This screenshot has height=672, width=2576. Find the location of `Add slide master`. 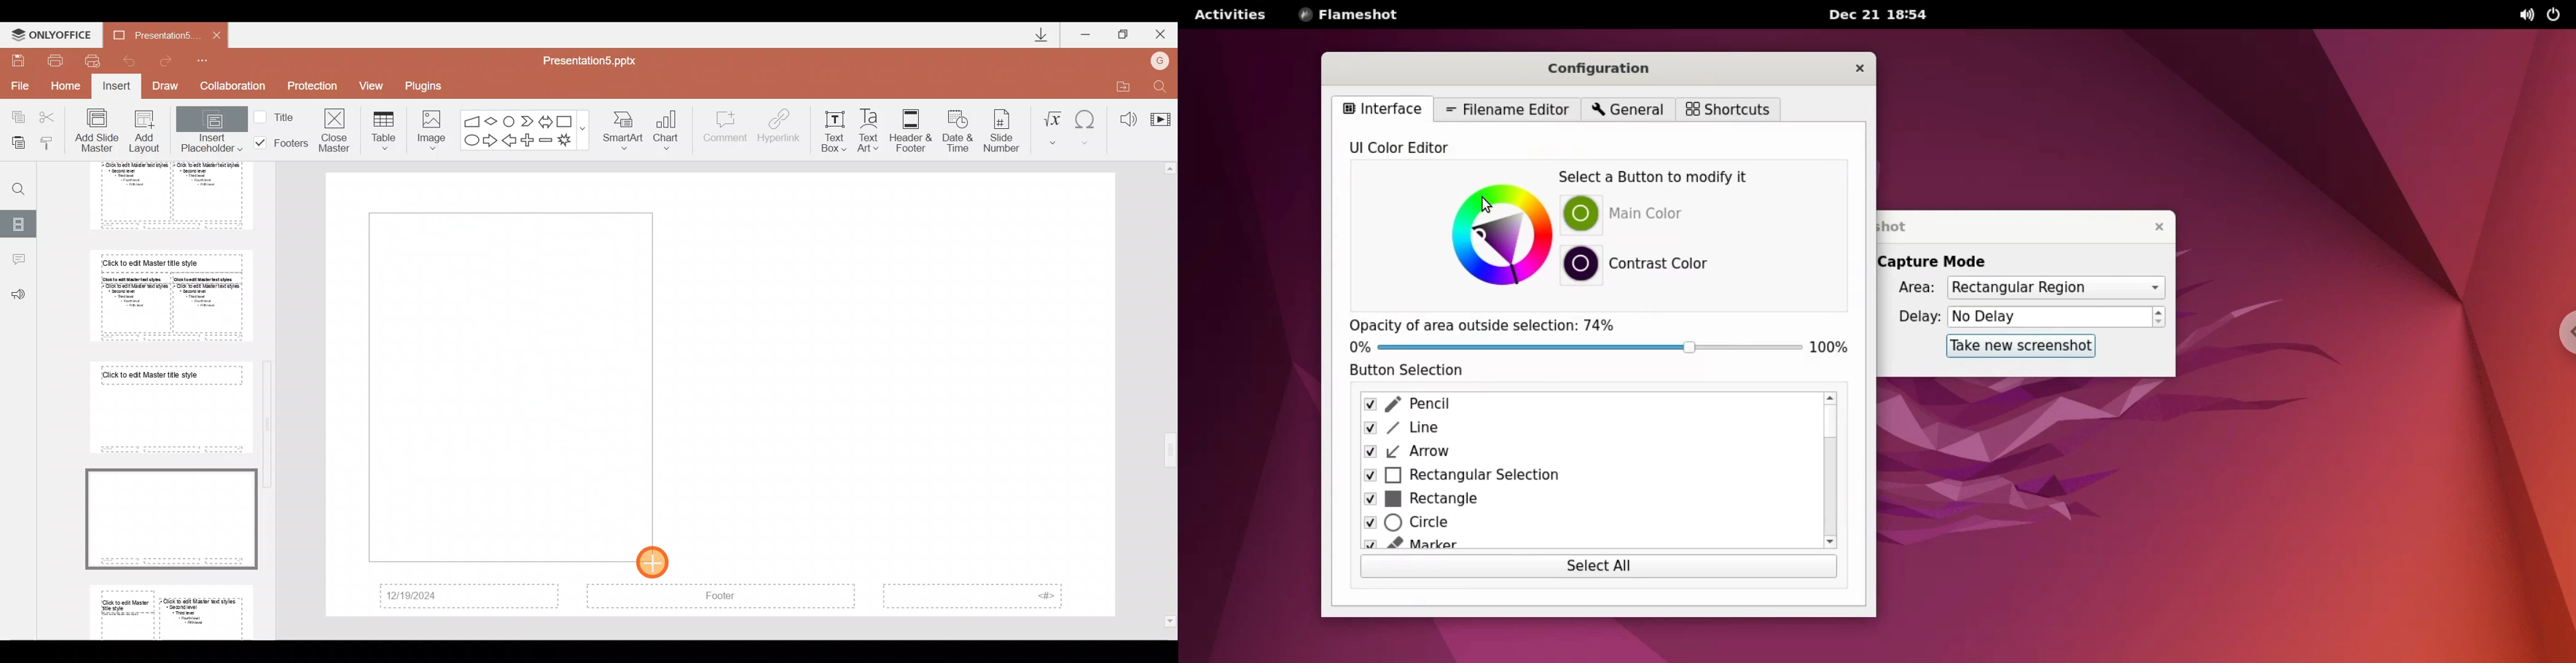

Add slide master is located at coordinates (99, 131).